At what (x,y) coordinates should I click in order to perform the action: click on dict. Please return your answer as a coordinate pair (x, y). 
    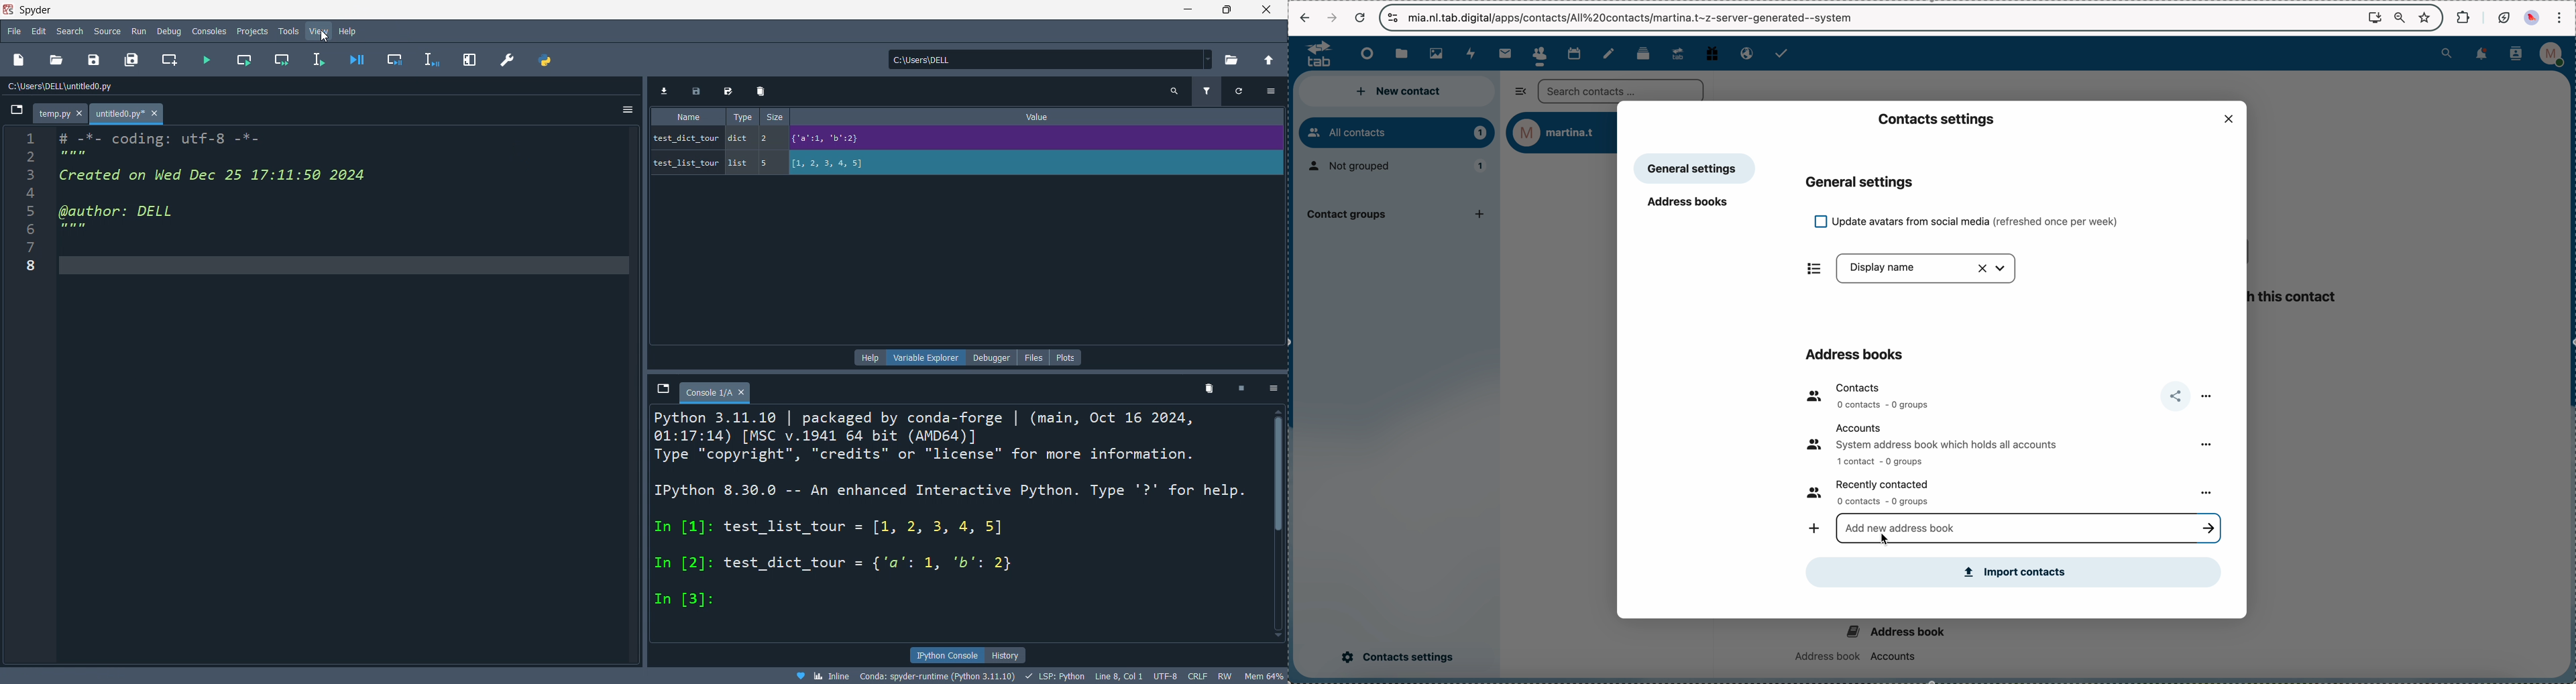
    Looking at the image, I should click on (741, 140).